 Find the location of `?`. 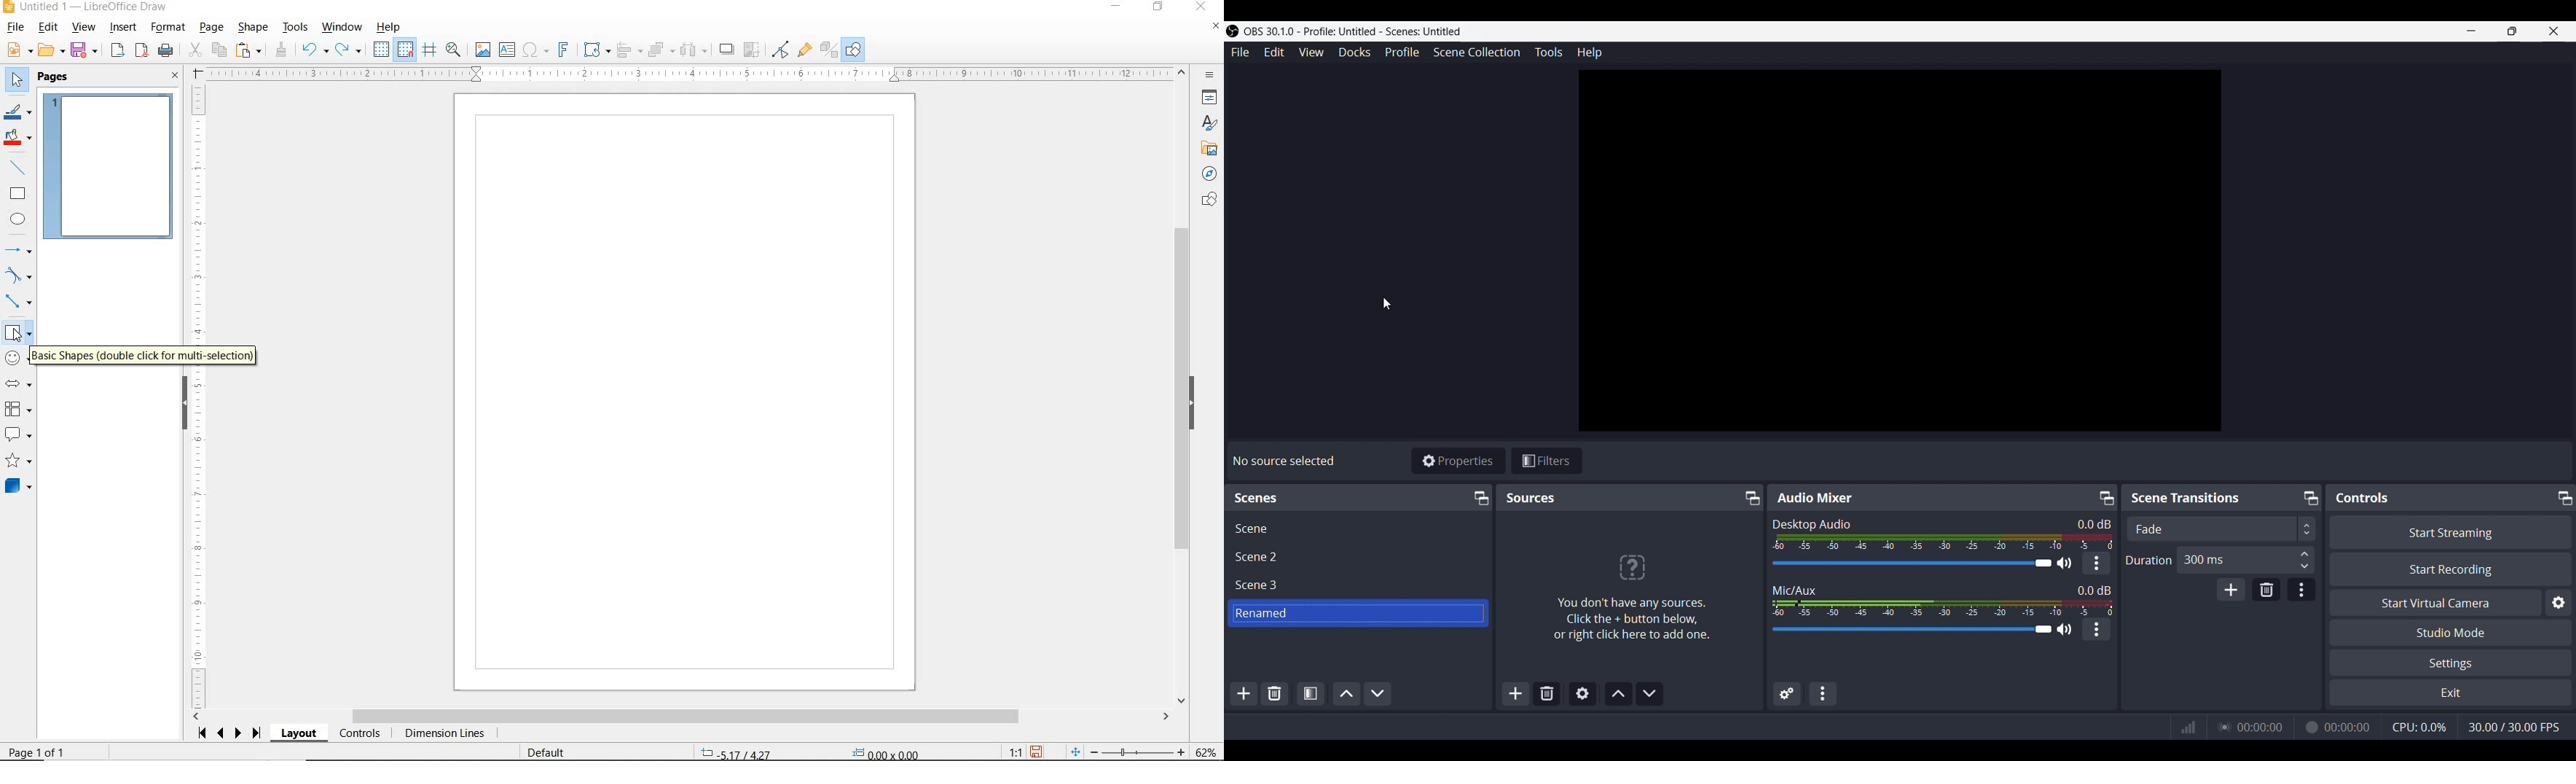

? is located at coordinates (1631, 567).